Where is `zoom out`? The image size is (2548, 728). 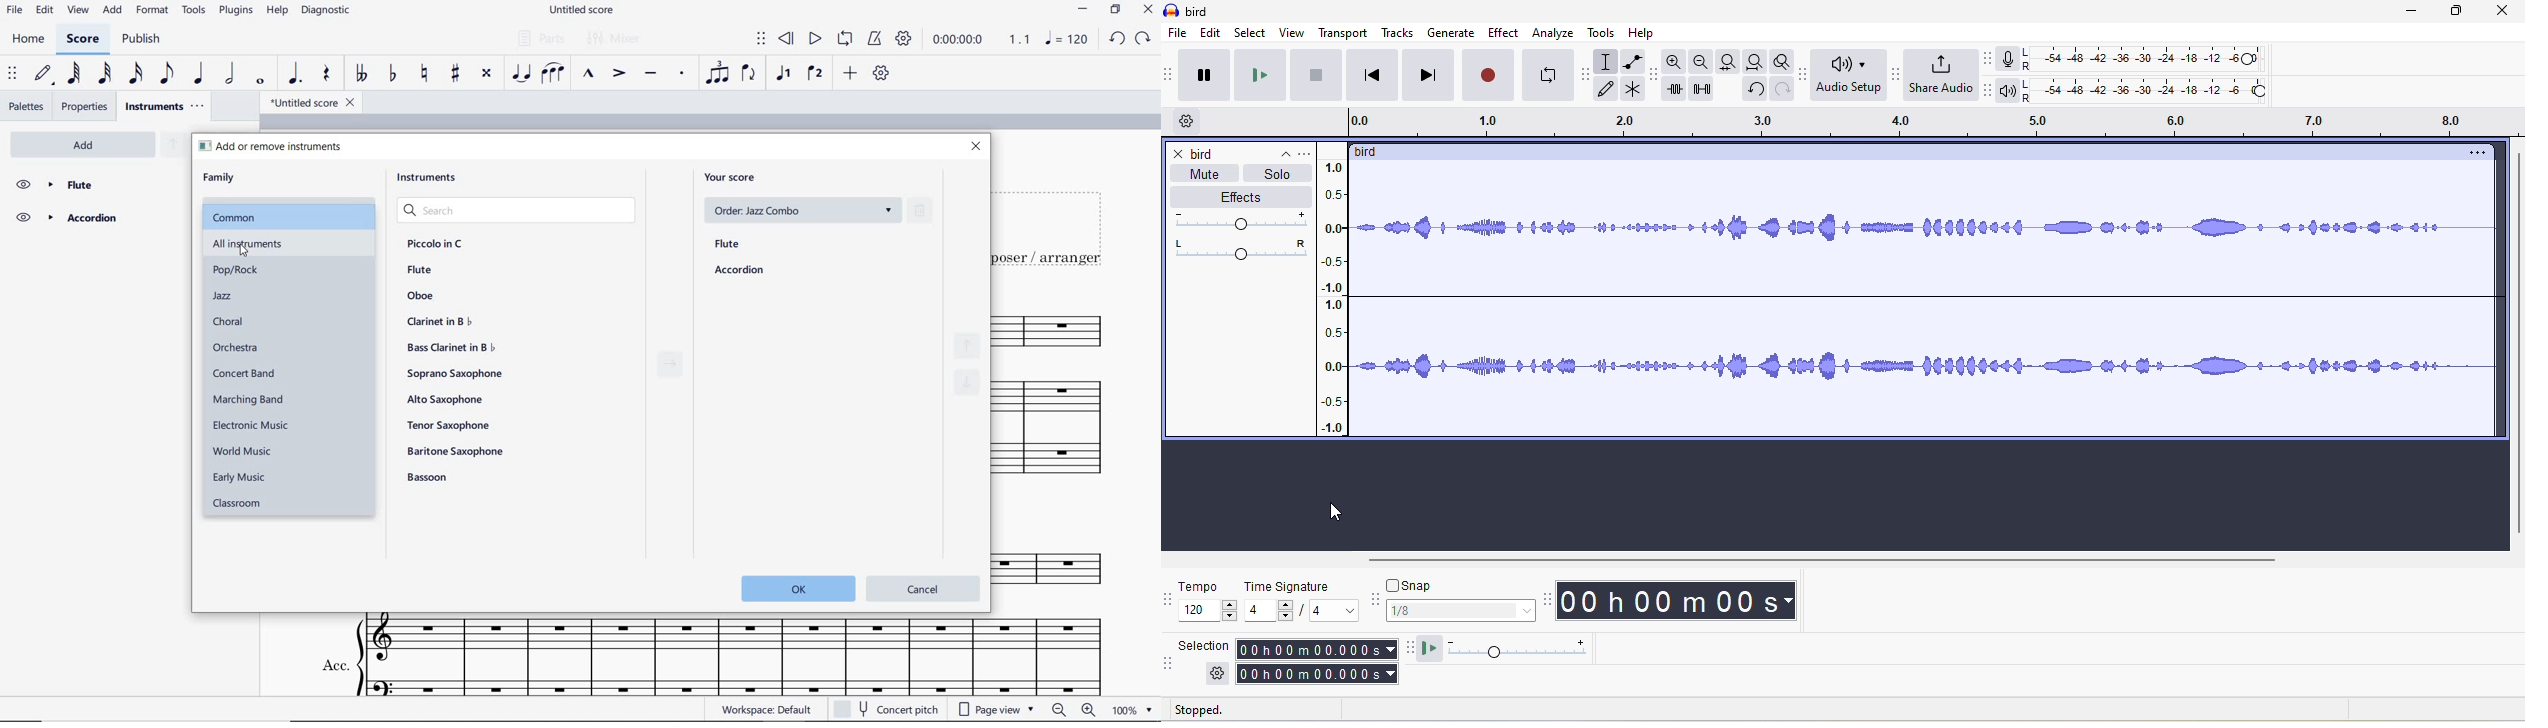
zoom out is located at coordinates (1702, 62).